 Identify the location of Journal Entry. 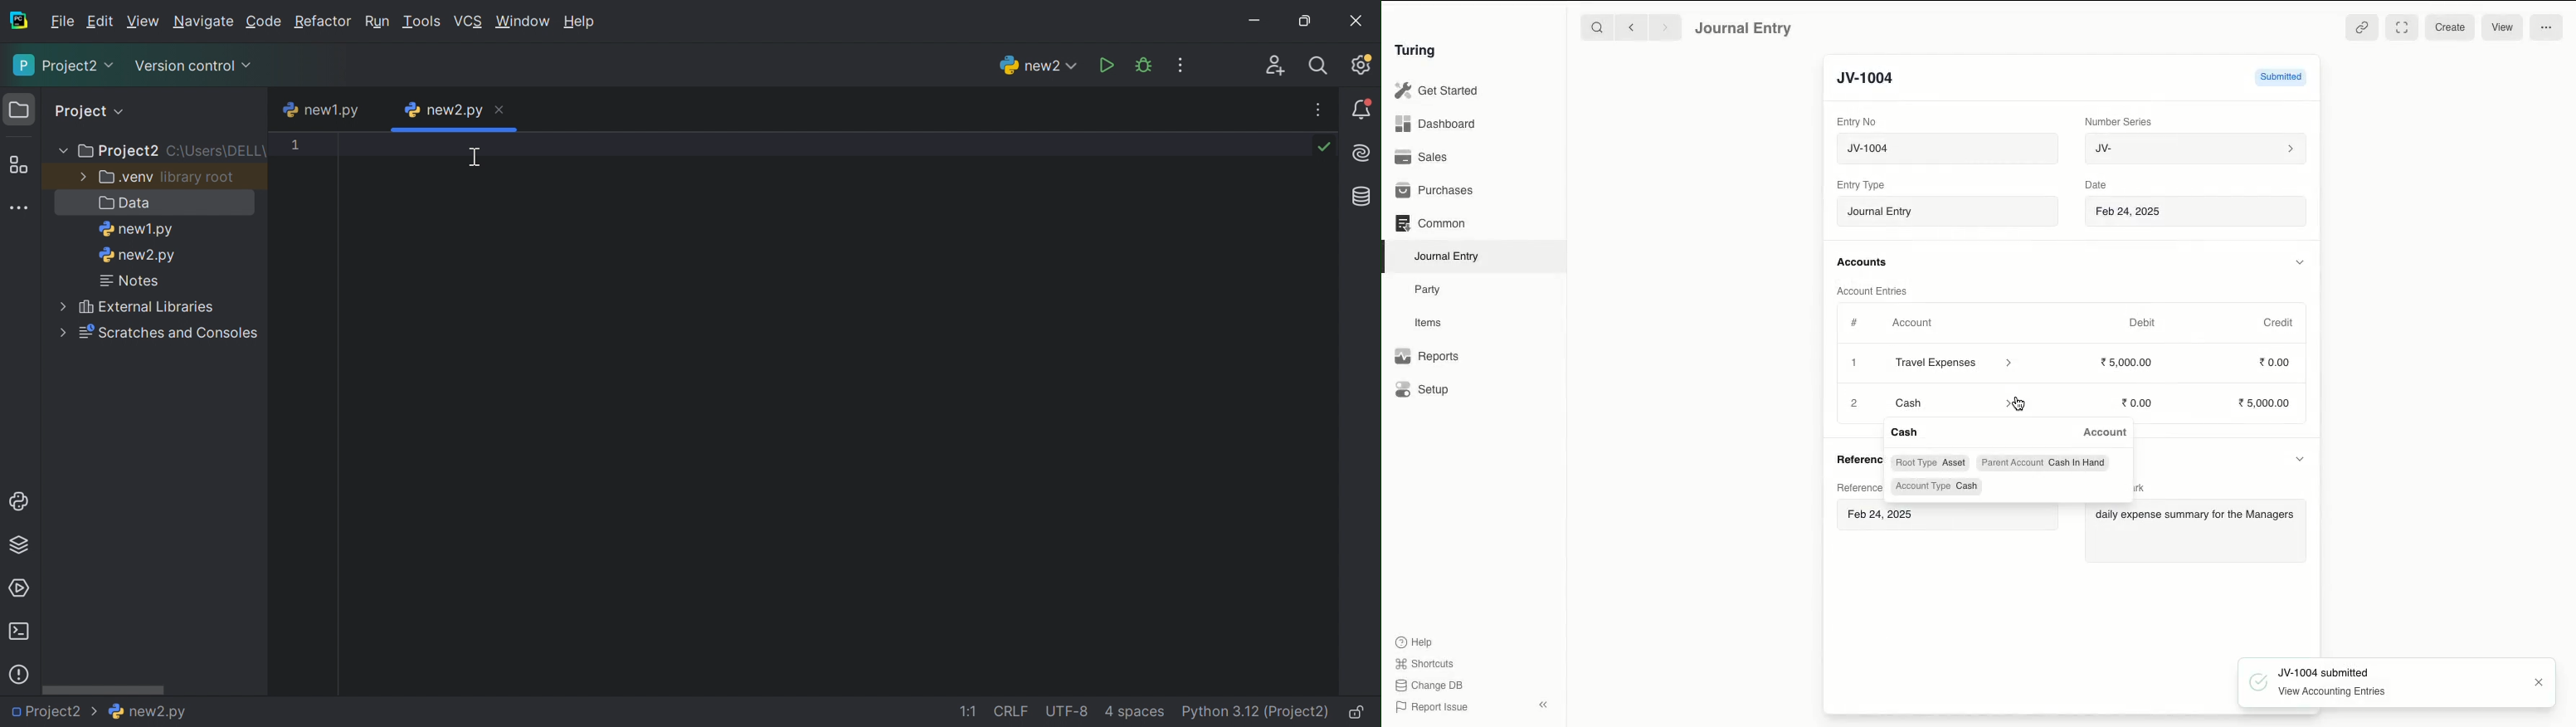
(1745, 29).